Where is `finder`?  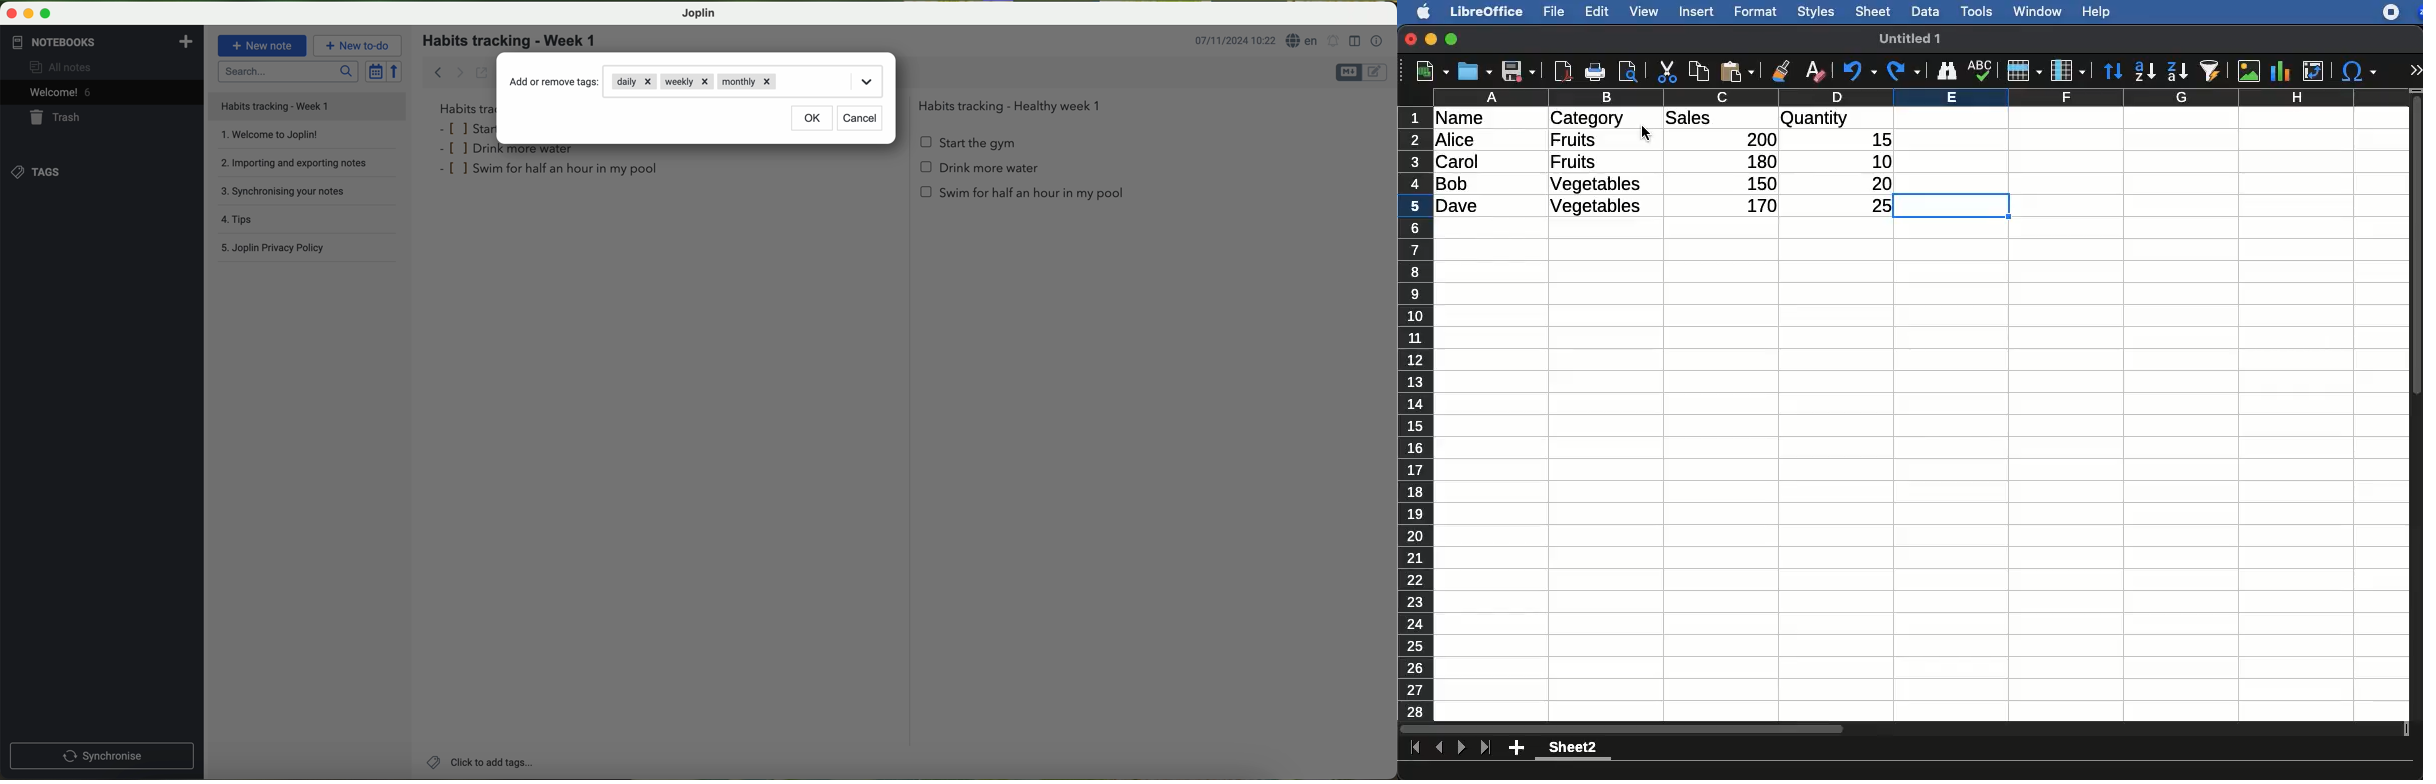 finder is located at coordinates (1946, 71).